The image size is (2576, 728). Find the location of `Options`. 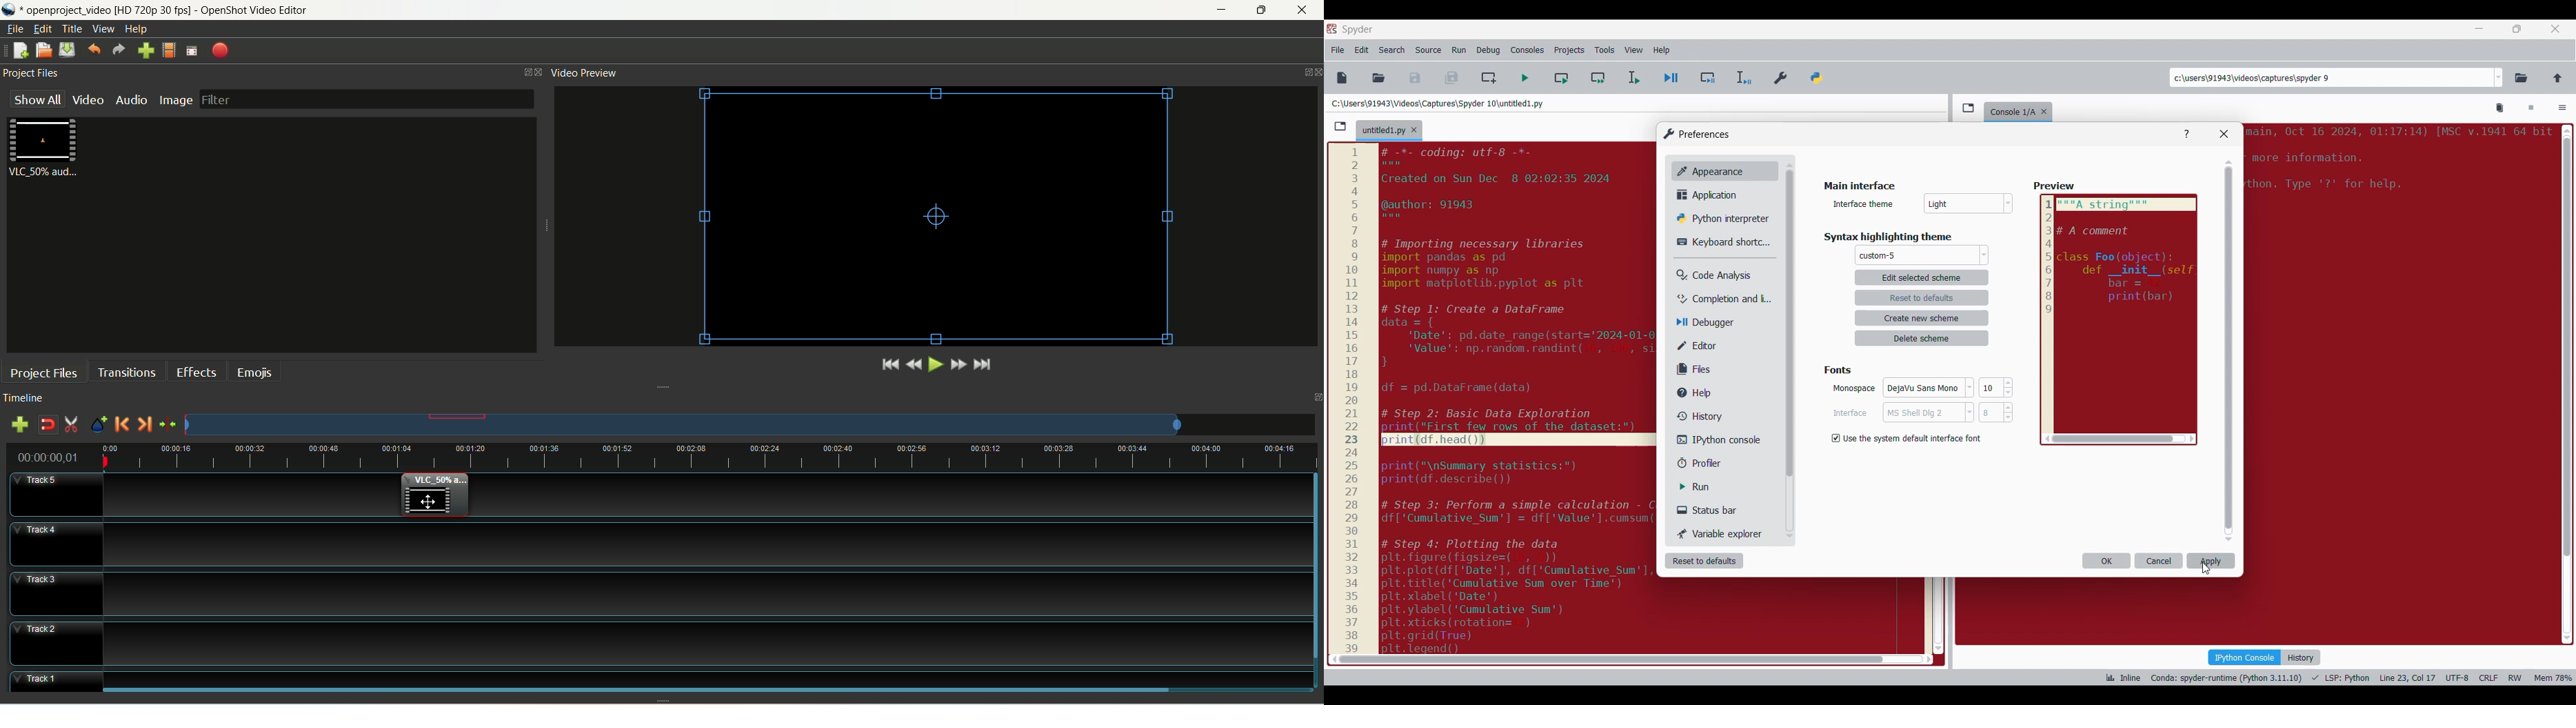

Options is located at coordinates (2563, 109).